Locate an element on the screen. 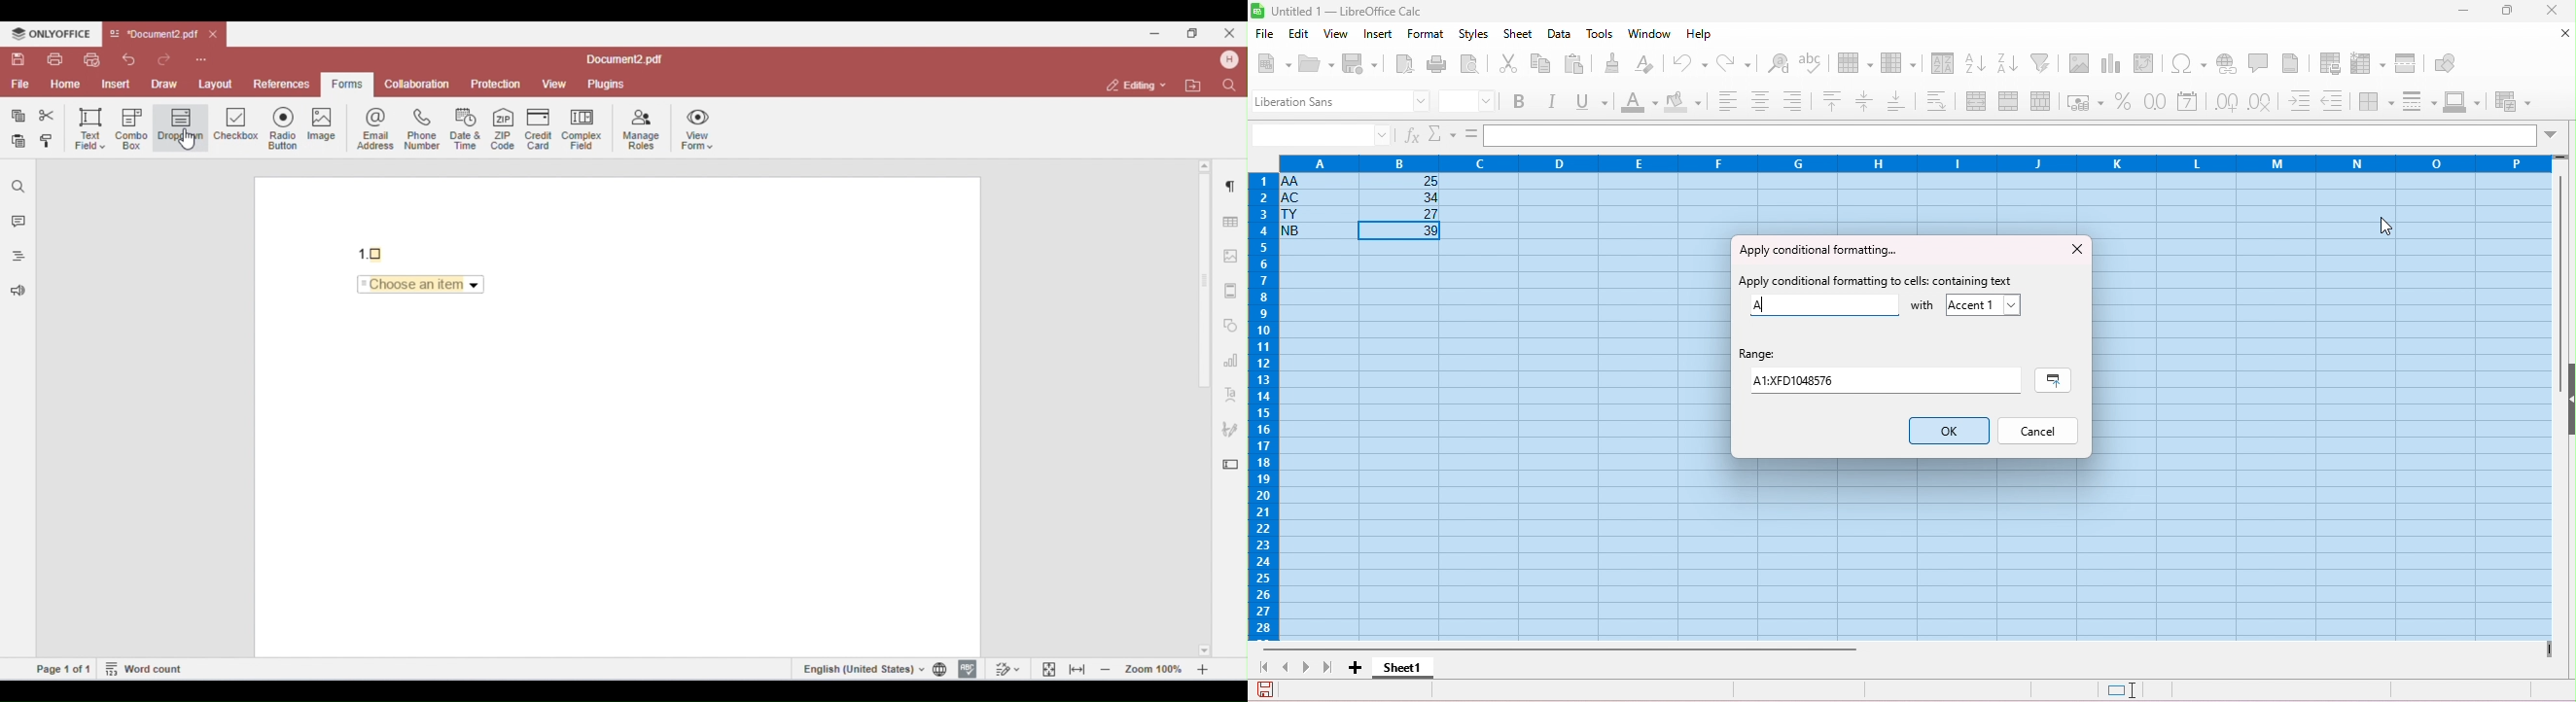 The width and height of the screenshot is (2576, 728). clear direct formatting is located at coordinates (1644, 62).